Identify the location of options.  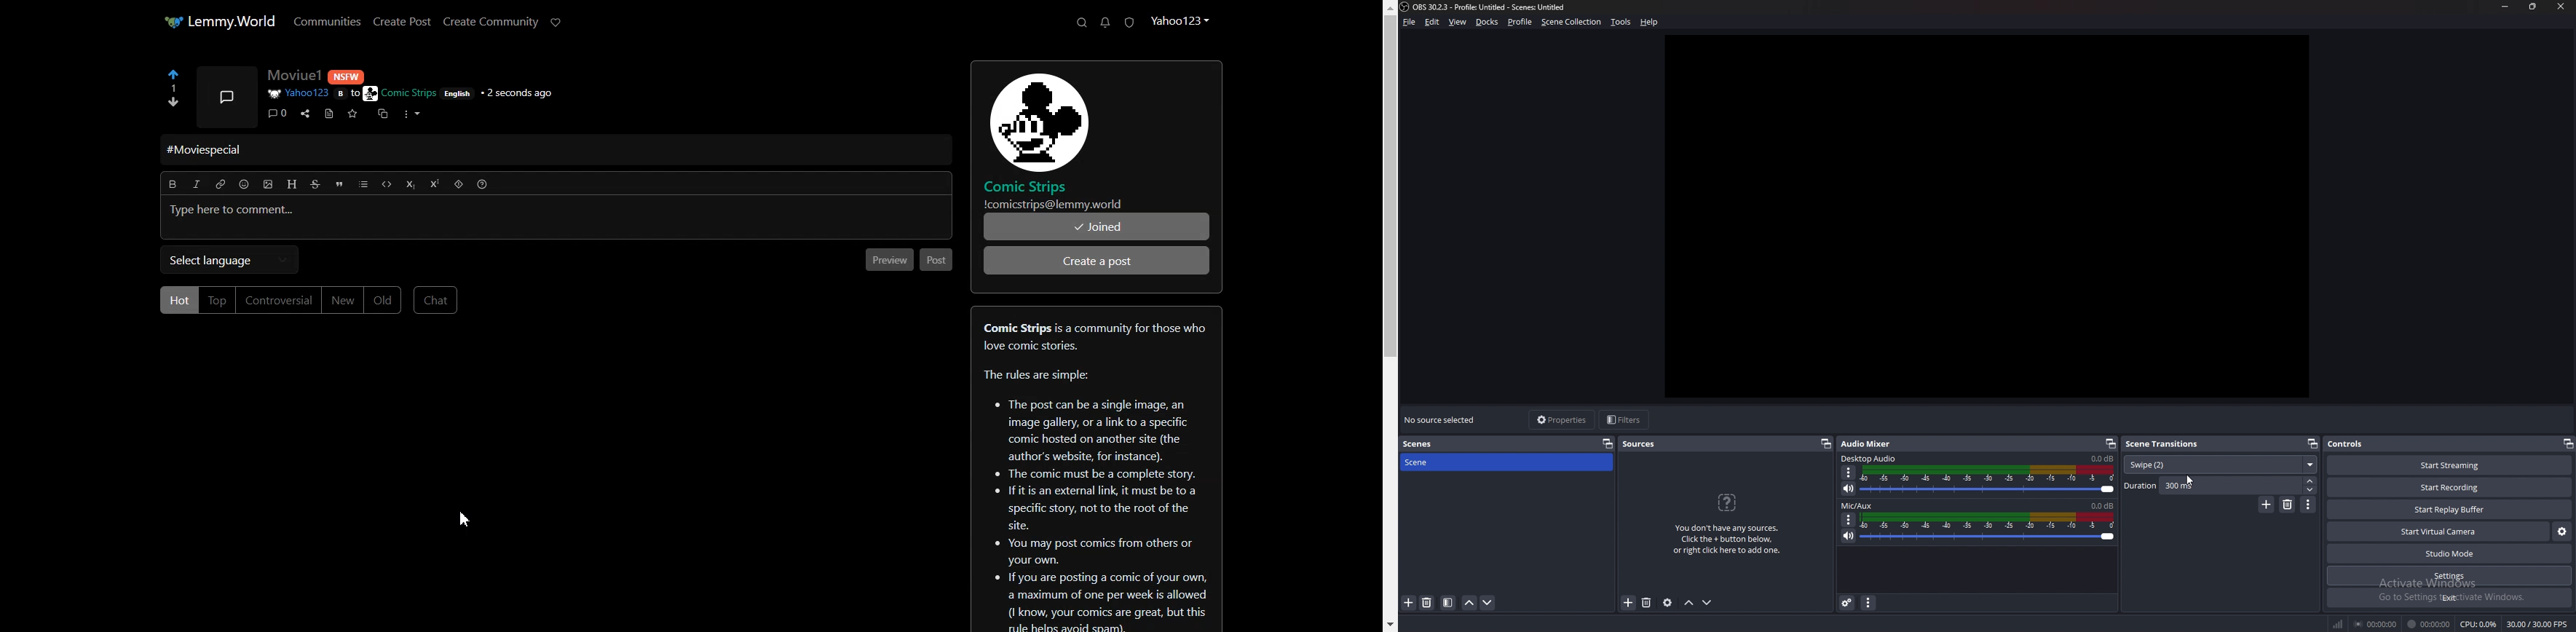
(1849, 520).